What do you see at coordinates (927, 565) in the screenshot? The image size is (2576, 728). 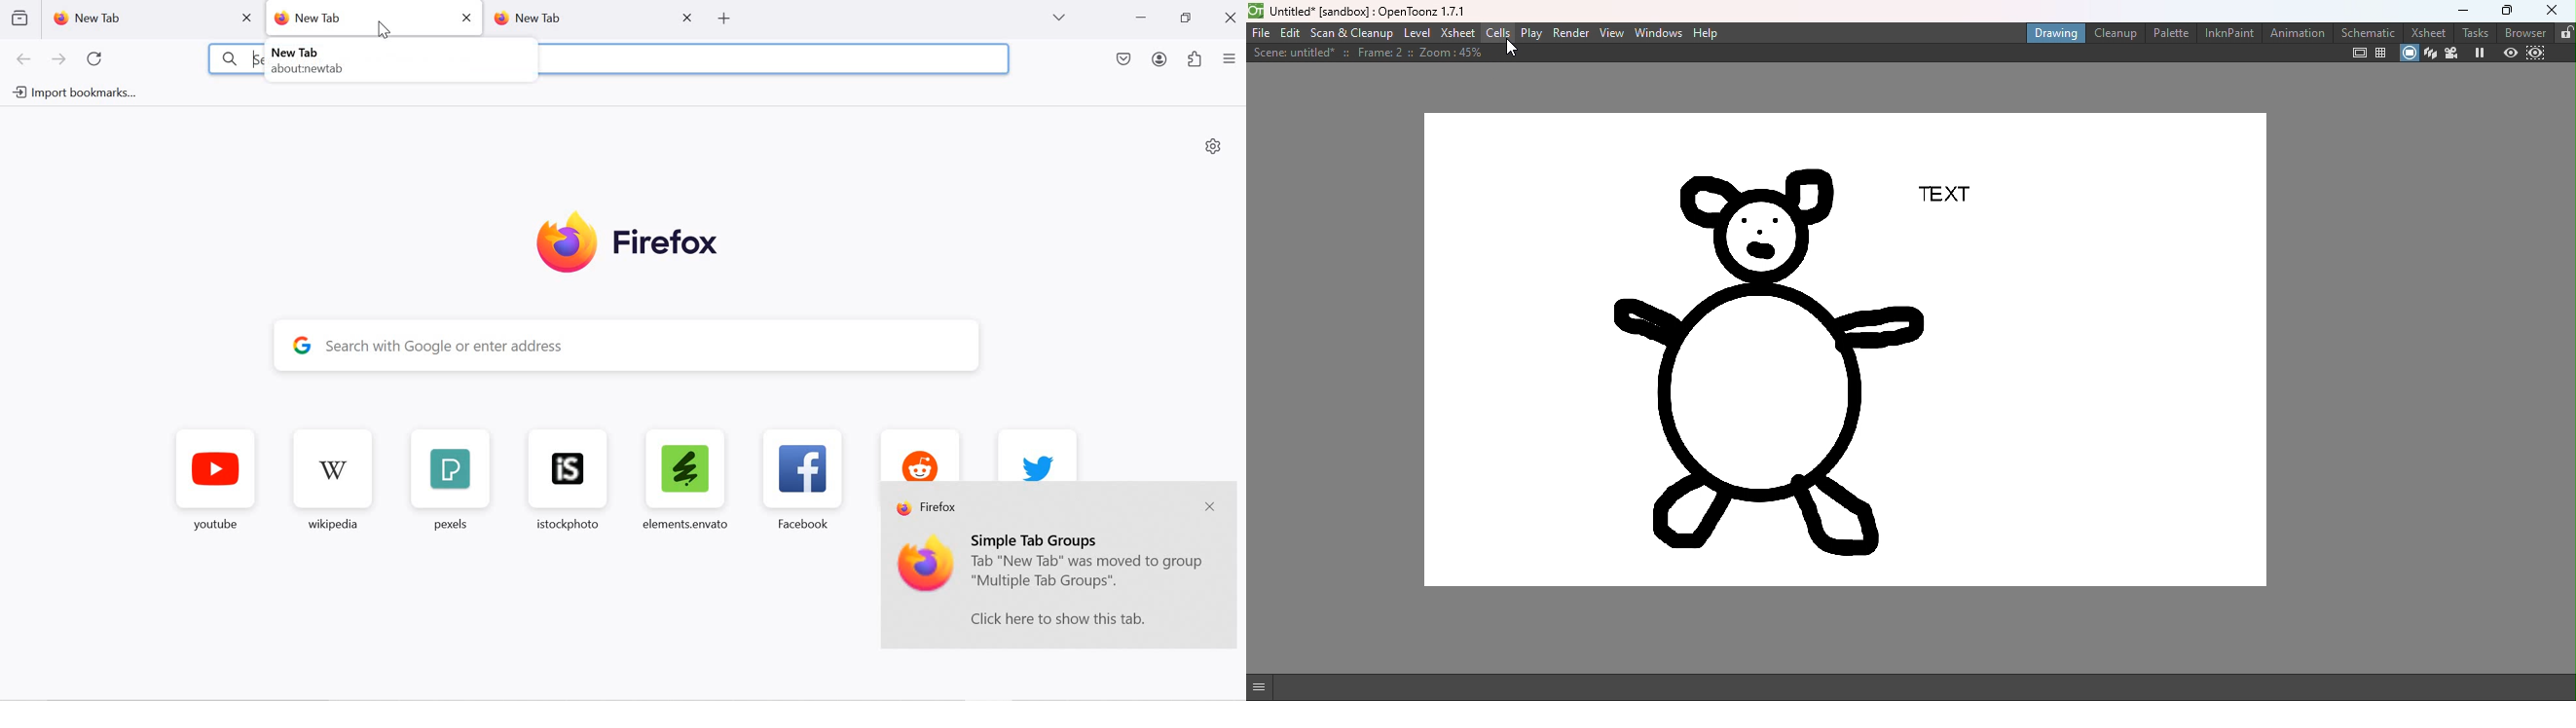 I see `app icon` at bounding box center [927, 565].